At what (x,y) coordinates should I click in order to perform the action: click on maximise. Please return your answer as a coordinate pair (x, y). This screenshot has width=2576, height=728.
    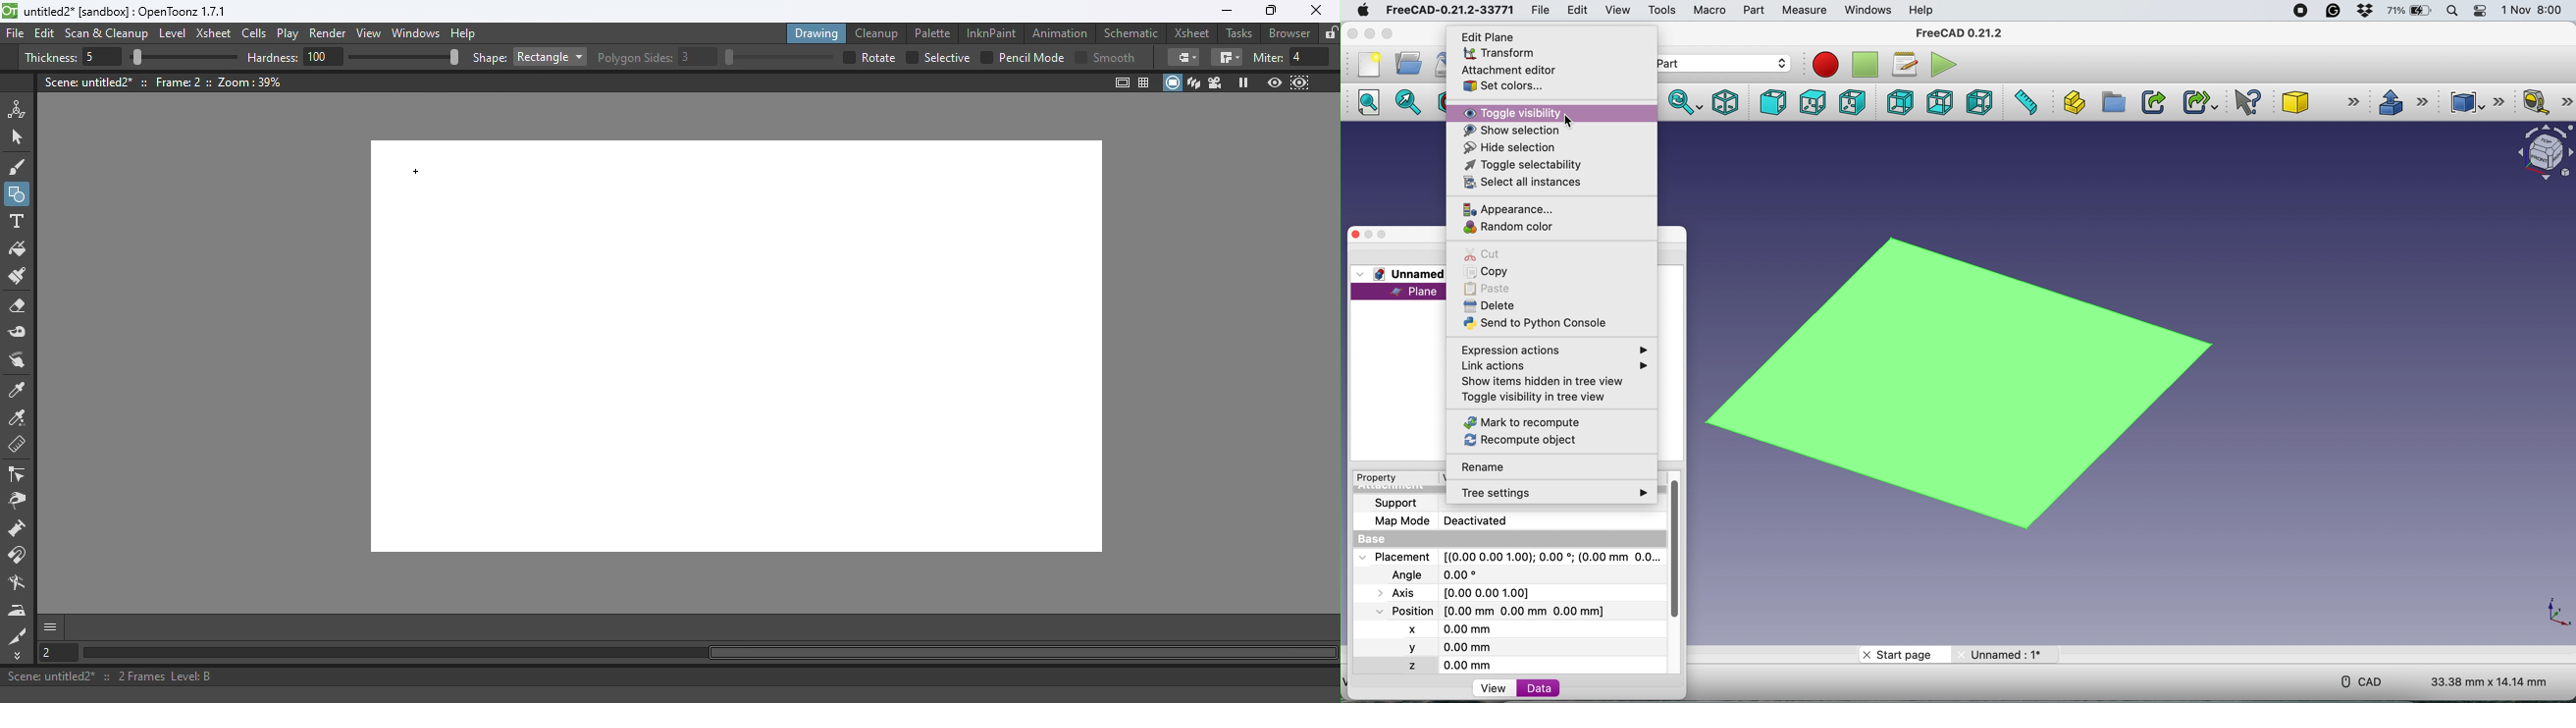
    Looking at the image, I should click on (1385, 231).